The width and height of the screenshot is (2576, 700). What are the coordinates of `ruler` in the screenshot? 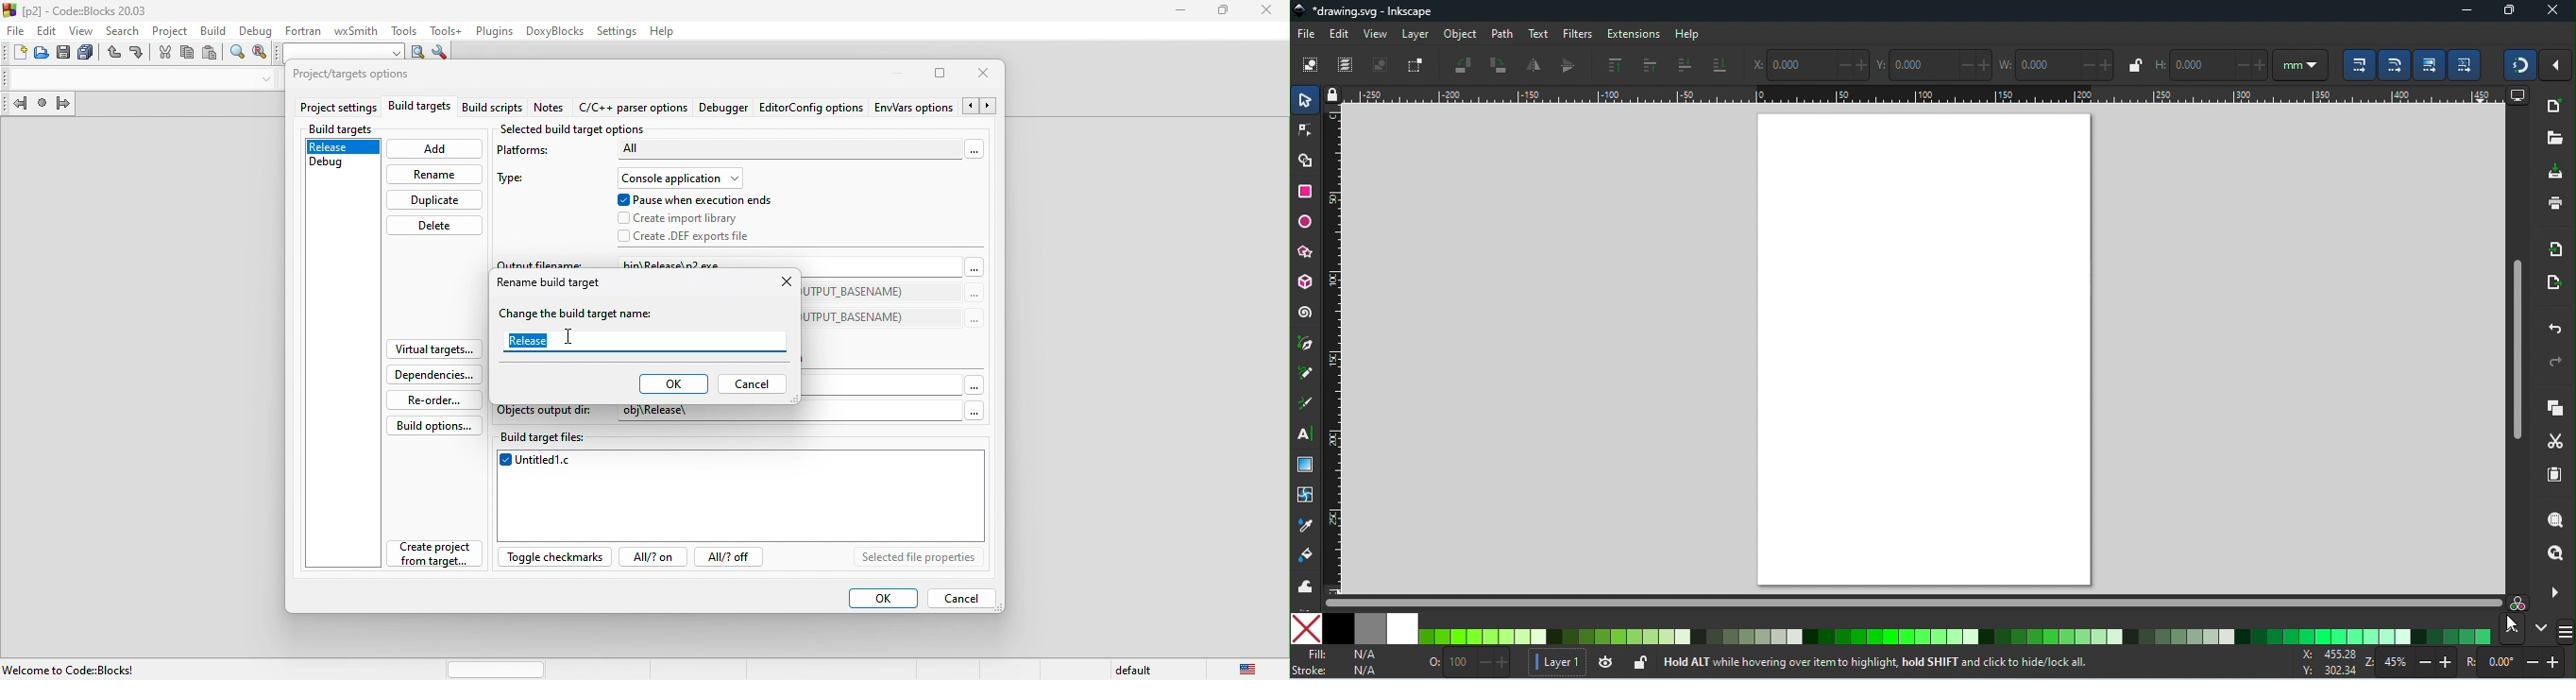 It's located at (1337, 350).